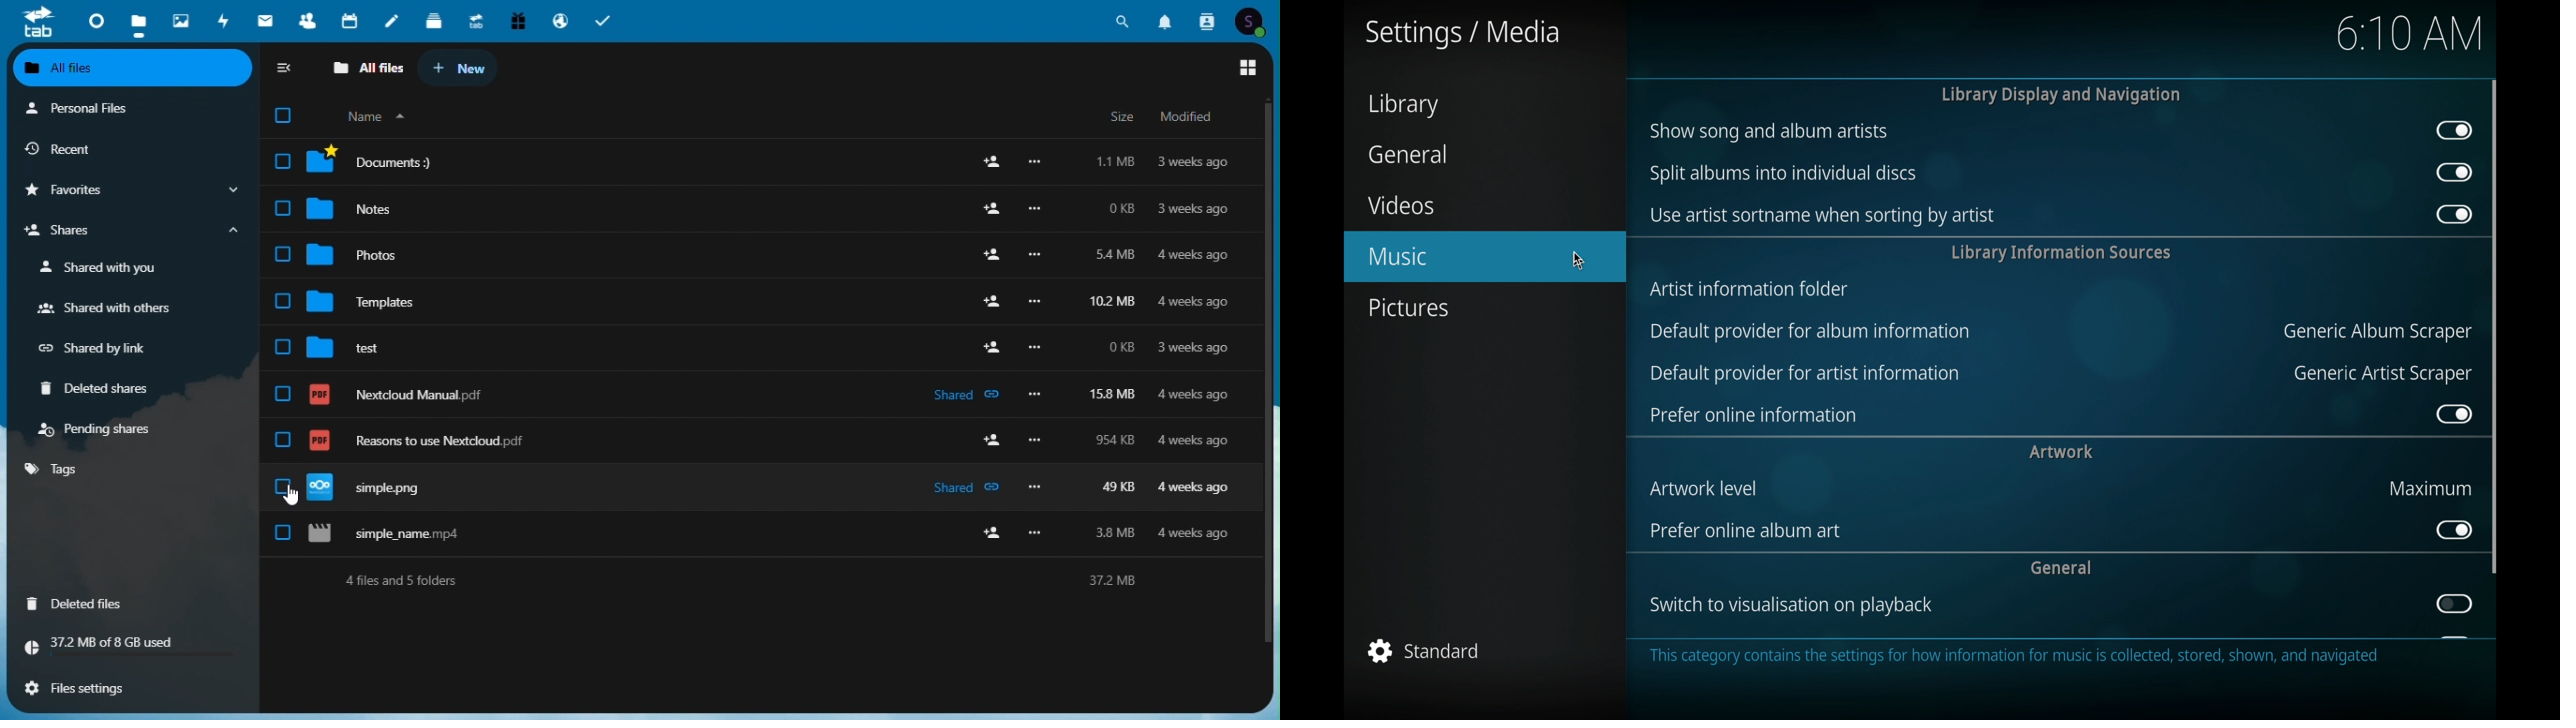 The width and height of the screenshot is (2576, 728). What do you see at coordinates (558, 20) in the screenshot?
I see `email hosting` at bounding box center [558, 20].